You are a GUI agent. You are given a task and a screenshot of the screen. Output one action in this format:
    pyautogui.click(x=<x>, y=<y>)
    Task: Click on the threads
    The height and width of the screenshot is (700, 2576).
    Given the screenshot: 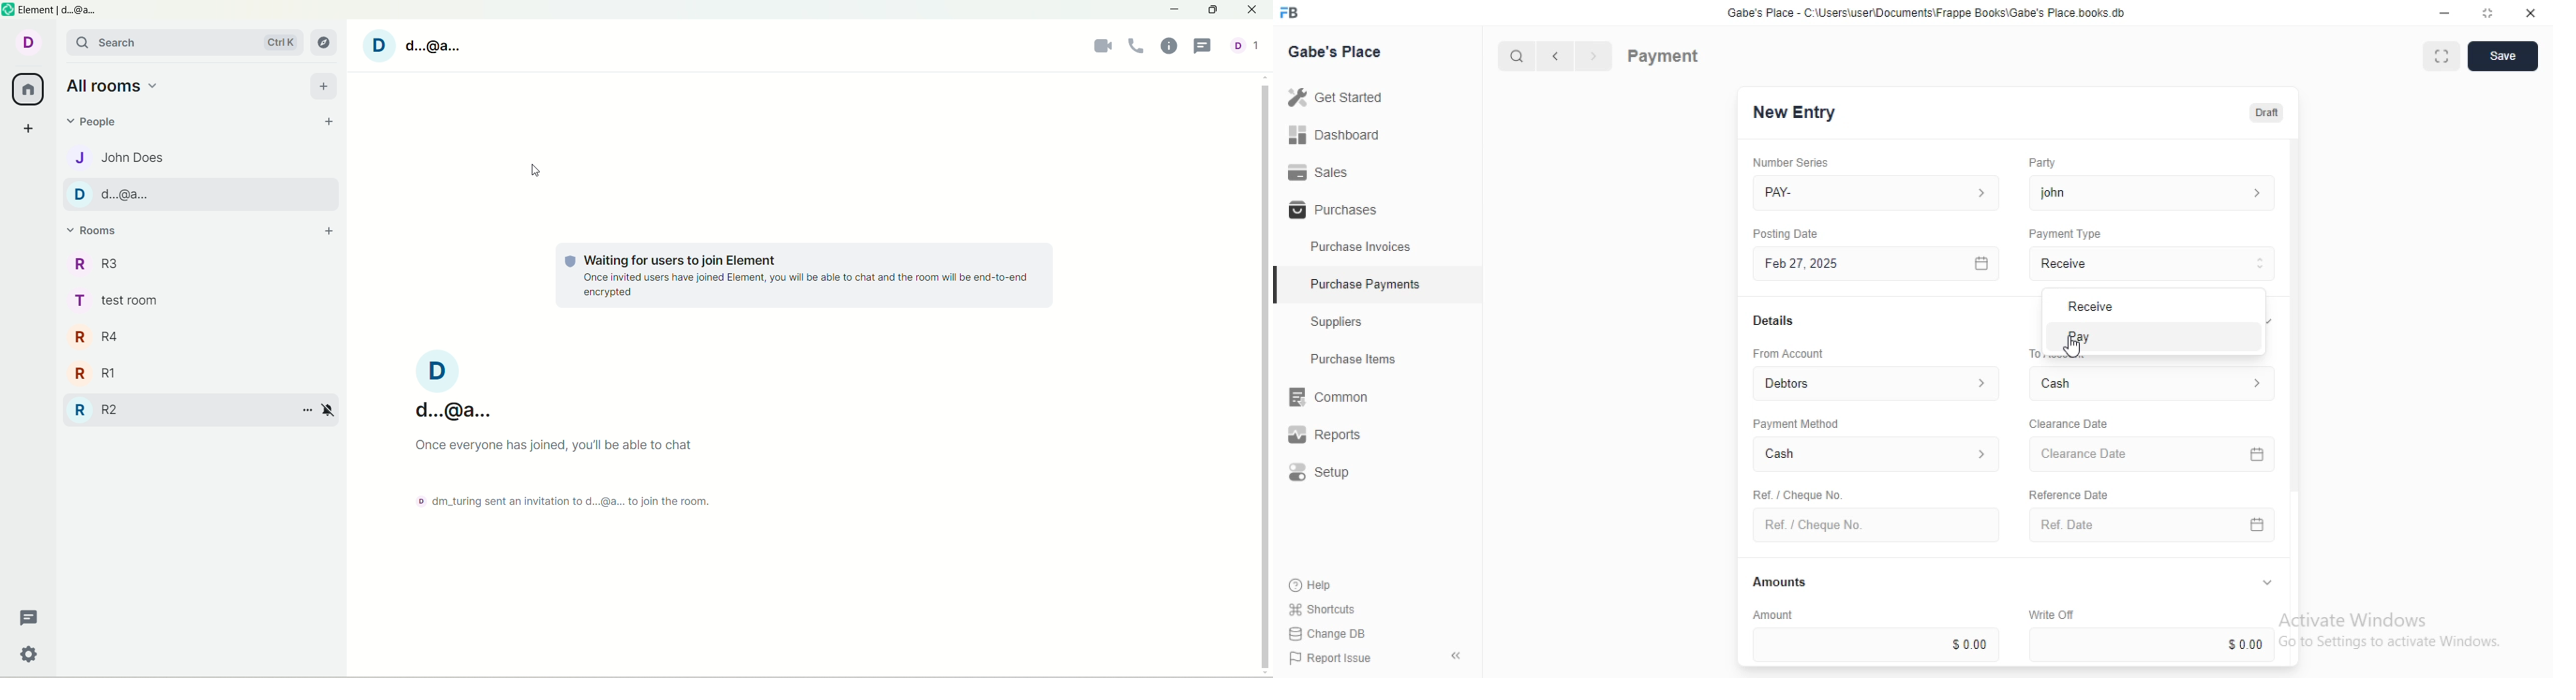 What is the action you would take?
    pyautogui.click(x=1203, y=46)
    